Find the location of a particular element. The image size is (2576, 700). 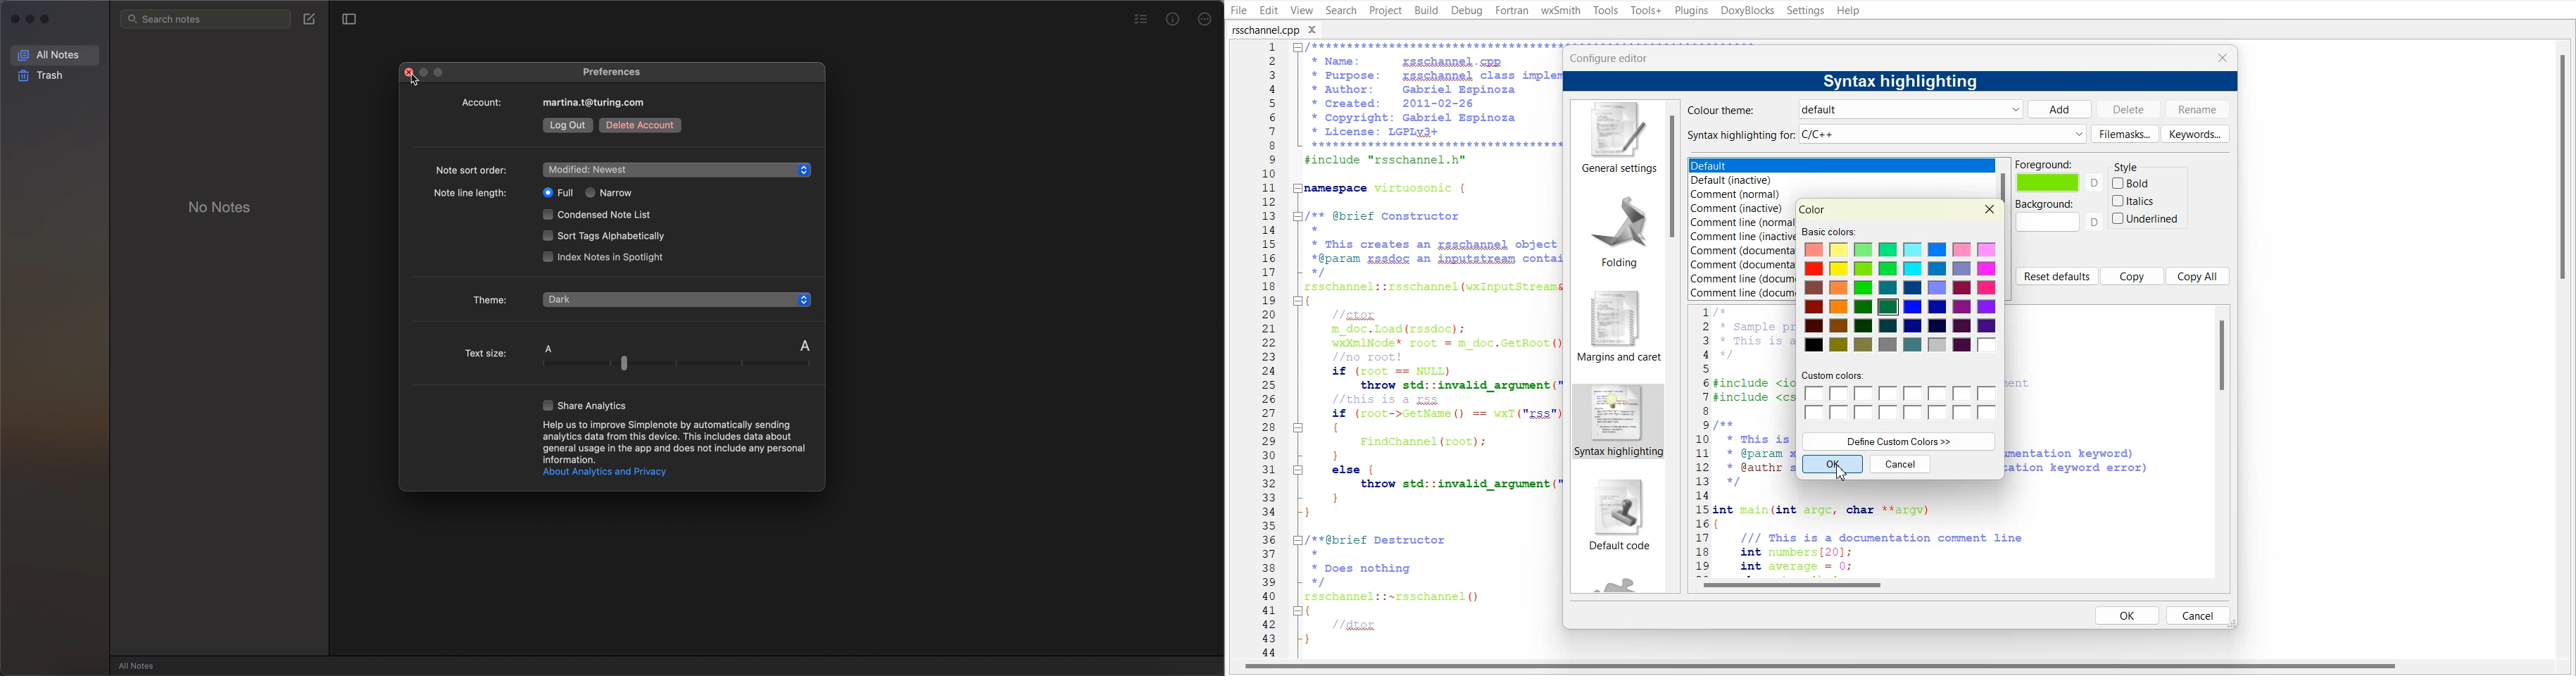

all notes is located at coordinates (55, 54).